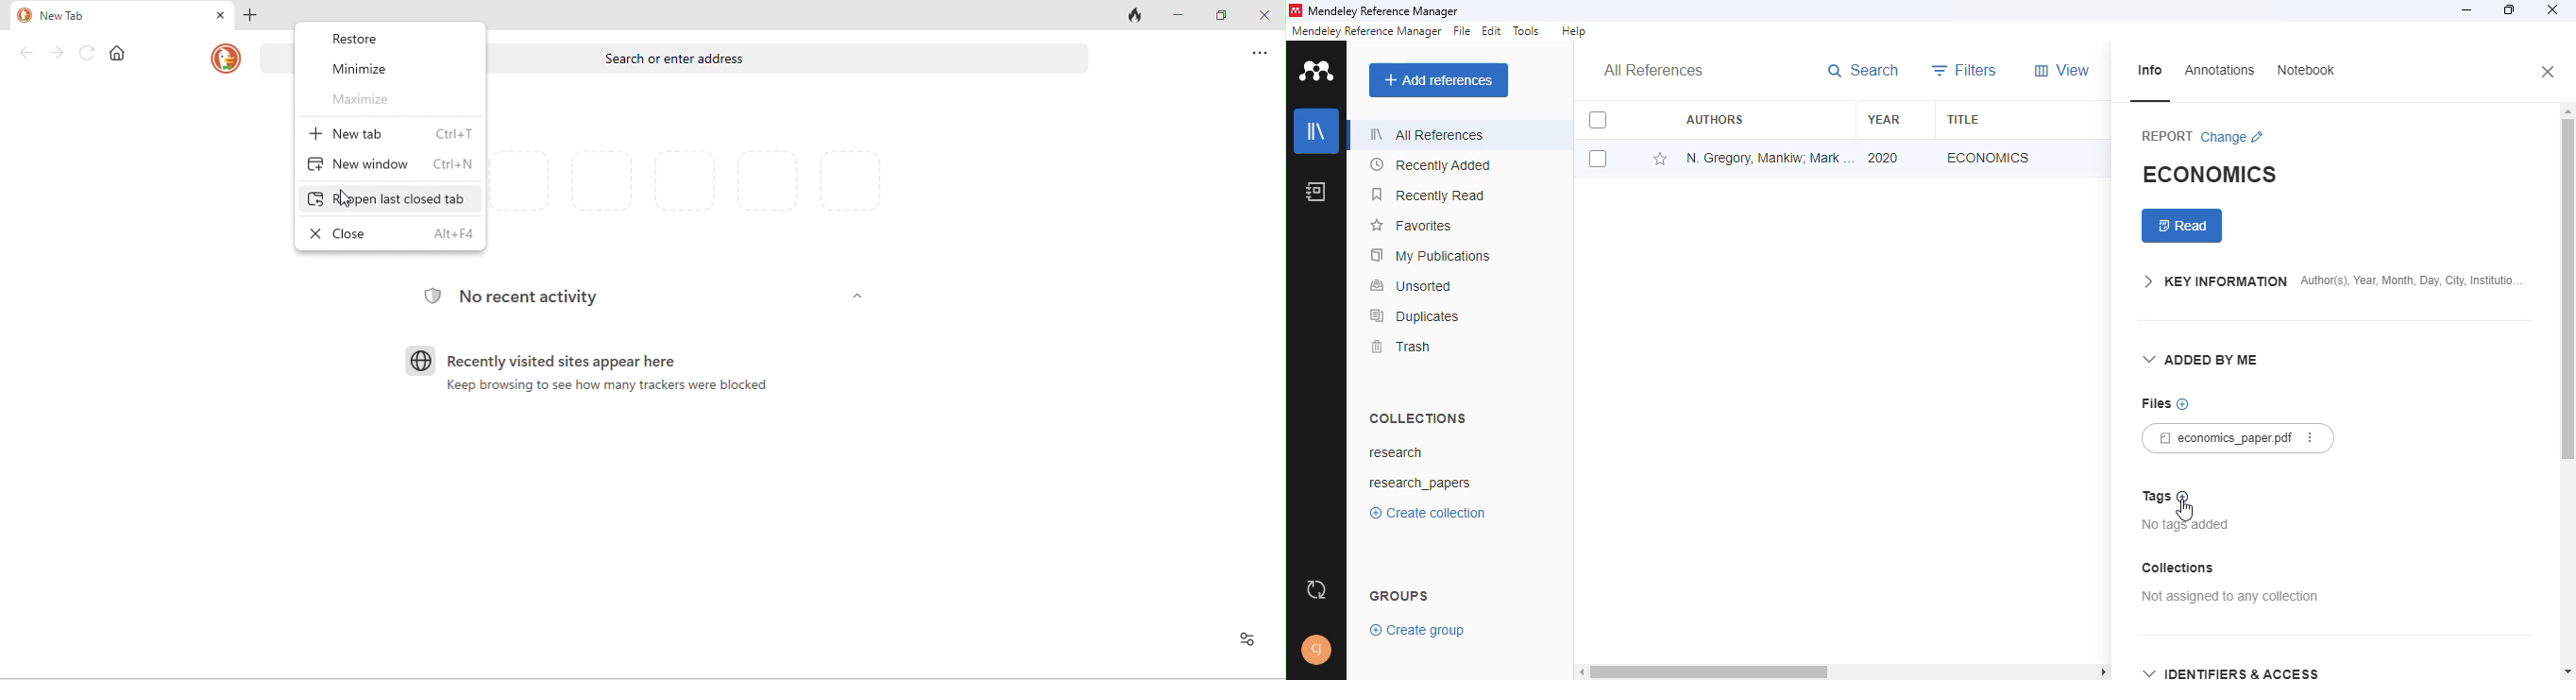  I want to click on economics_paper.pdf, so click(2218, 437).